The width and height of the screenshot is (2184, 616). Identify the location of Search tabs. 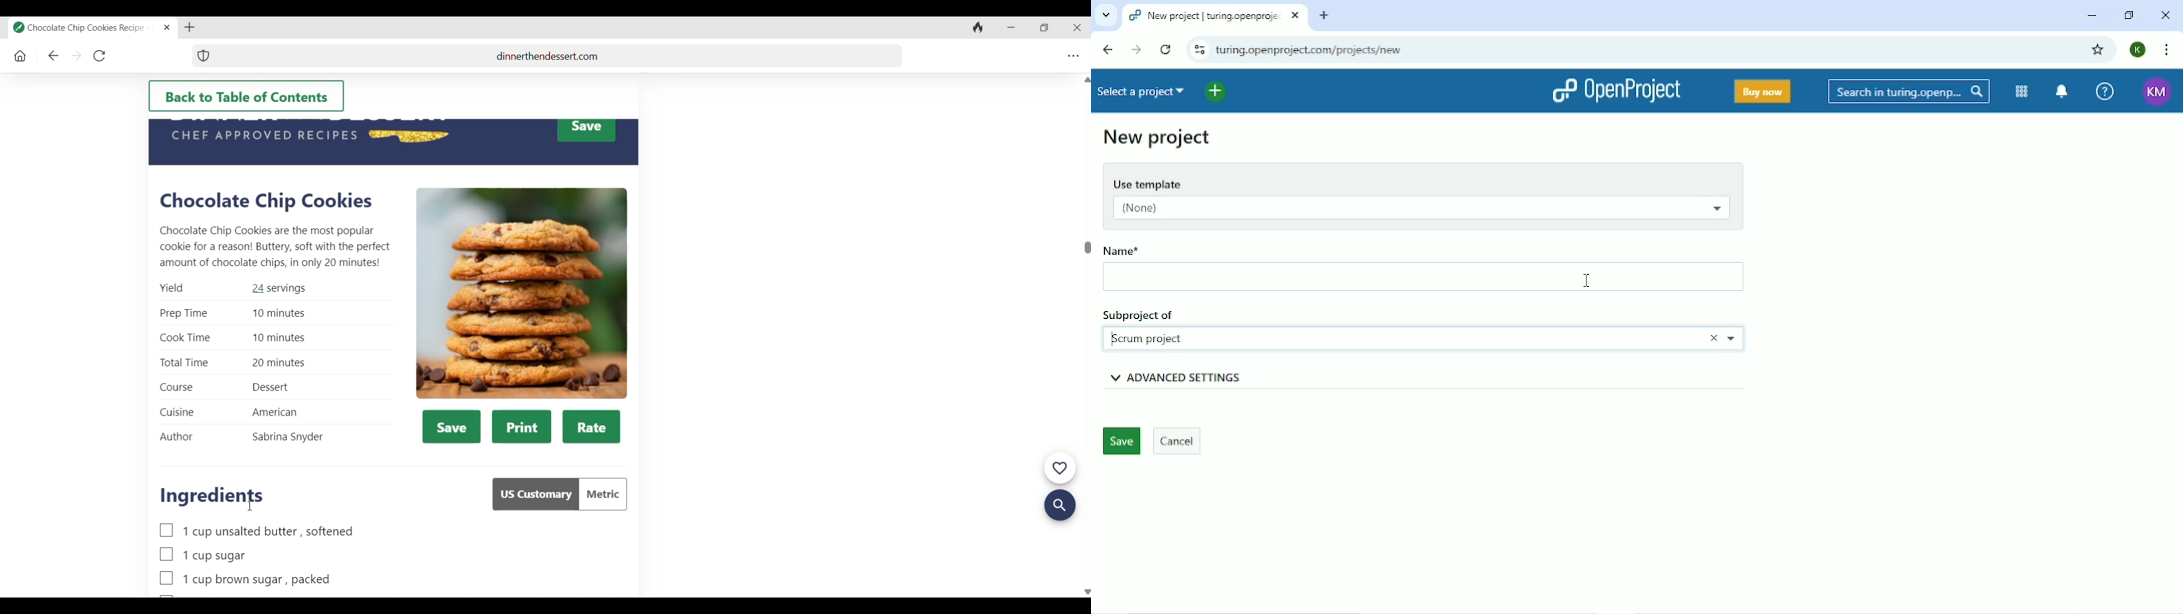
(1105, 16).